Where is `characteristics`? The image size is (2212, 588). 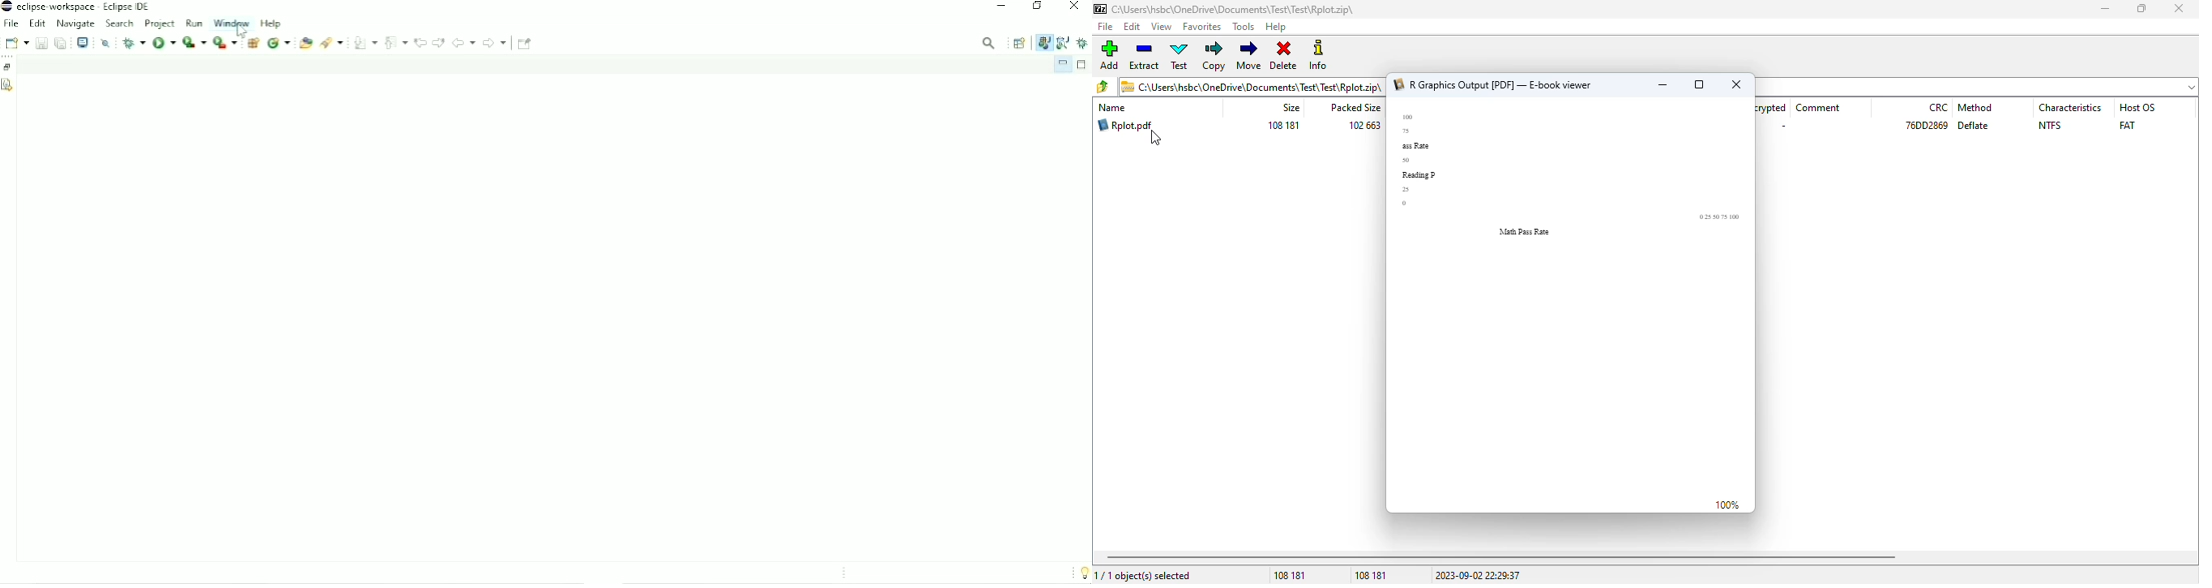
characteristics is located at coordinates (2073, 108).